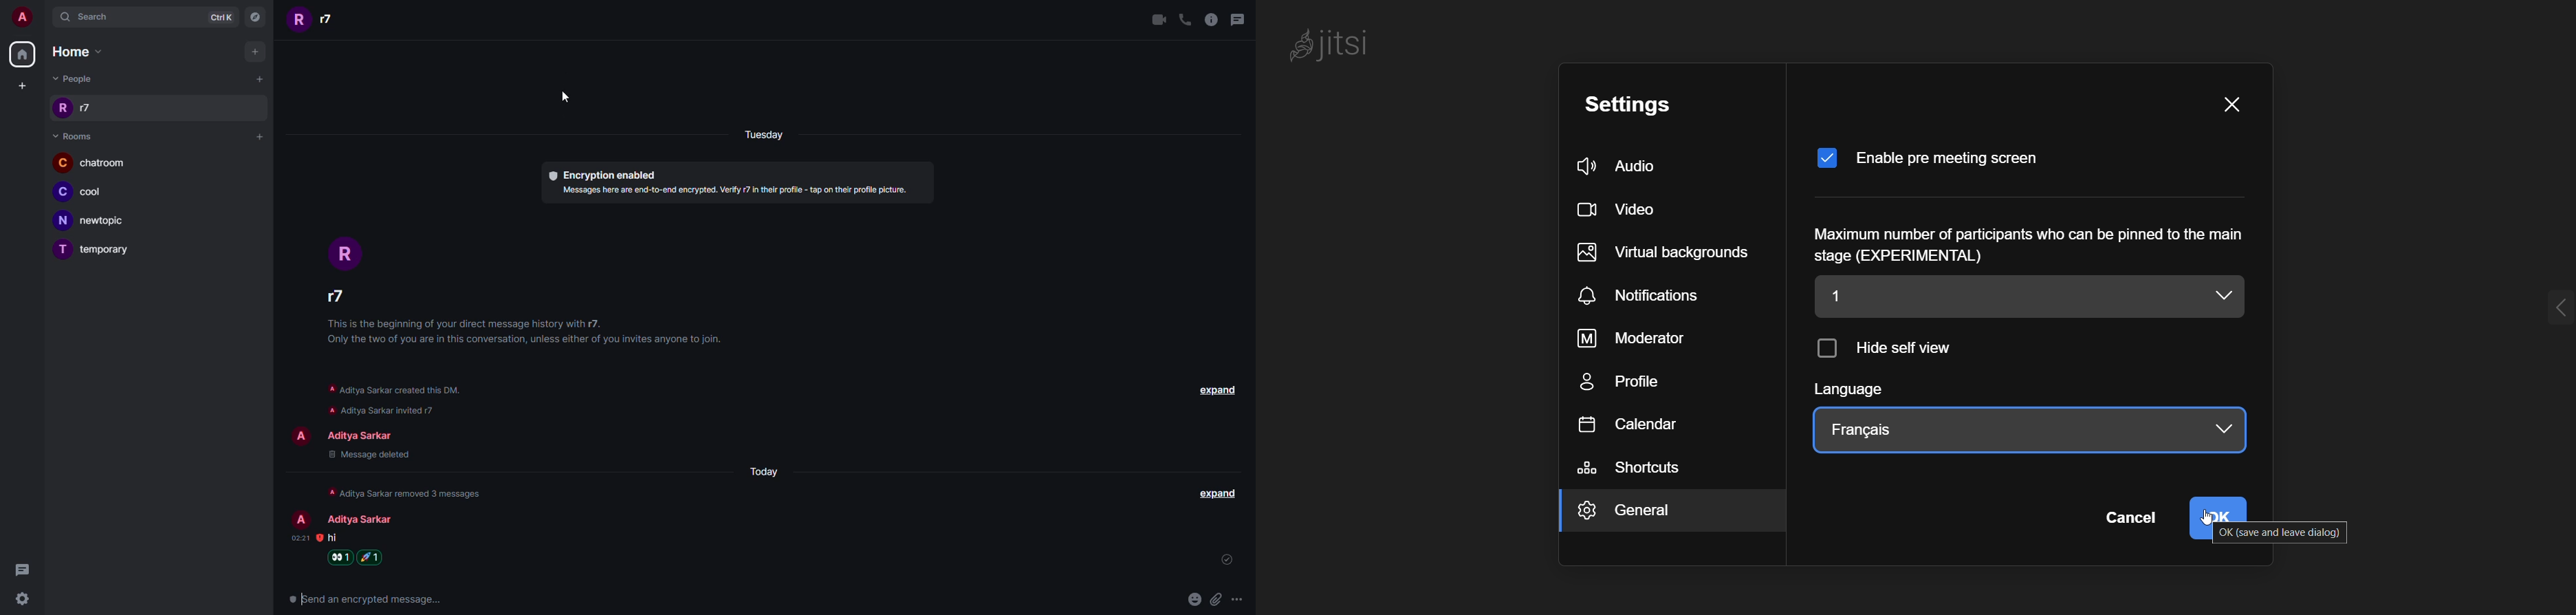 The image size is (2576, 616). I want to click on expand, so click(1218, 493).